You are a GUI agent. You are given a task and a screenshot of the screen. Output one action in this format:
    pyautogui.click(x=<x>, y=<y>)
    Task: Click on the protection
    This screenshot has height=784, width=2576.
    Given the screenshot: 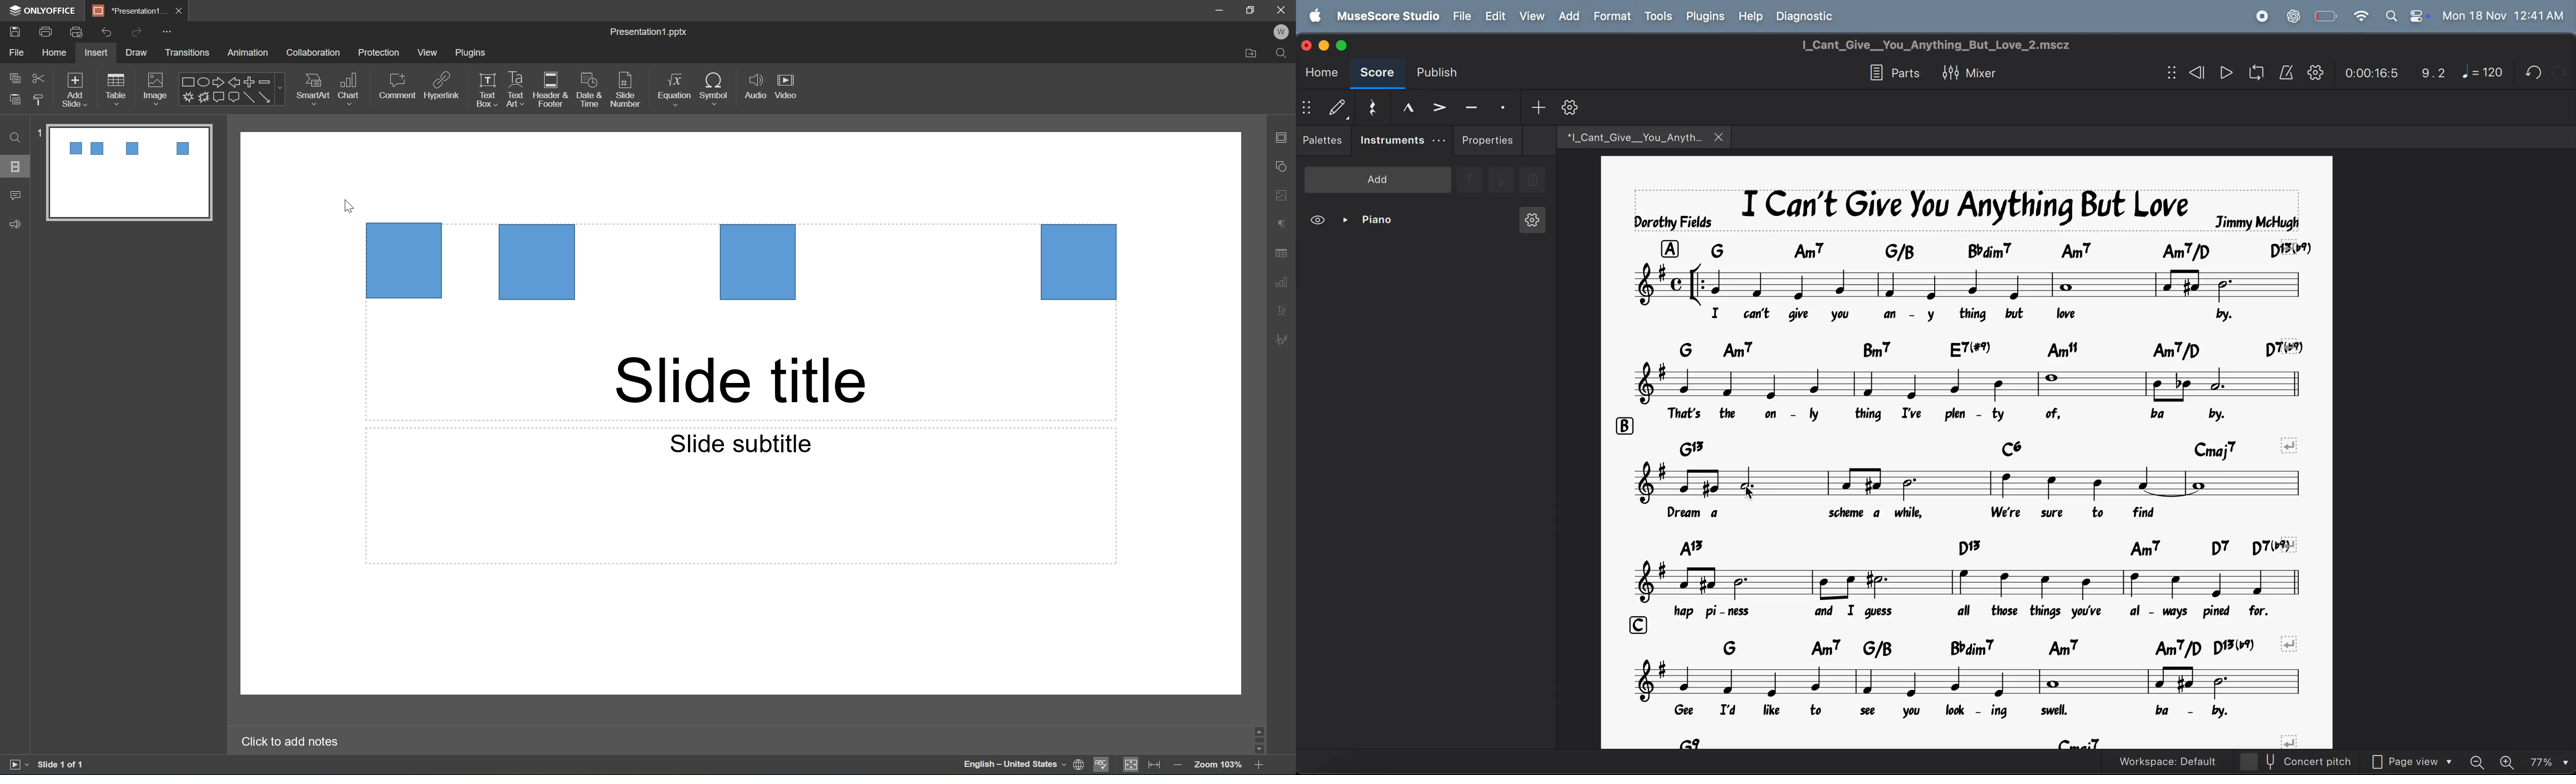 What is the action you would take?
    pyautogui.click(x=380, y=53)
    